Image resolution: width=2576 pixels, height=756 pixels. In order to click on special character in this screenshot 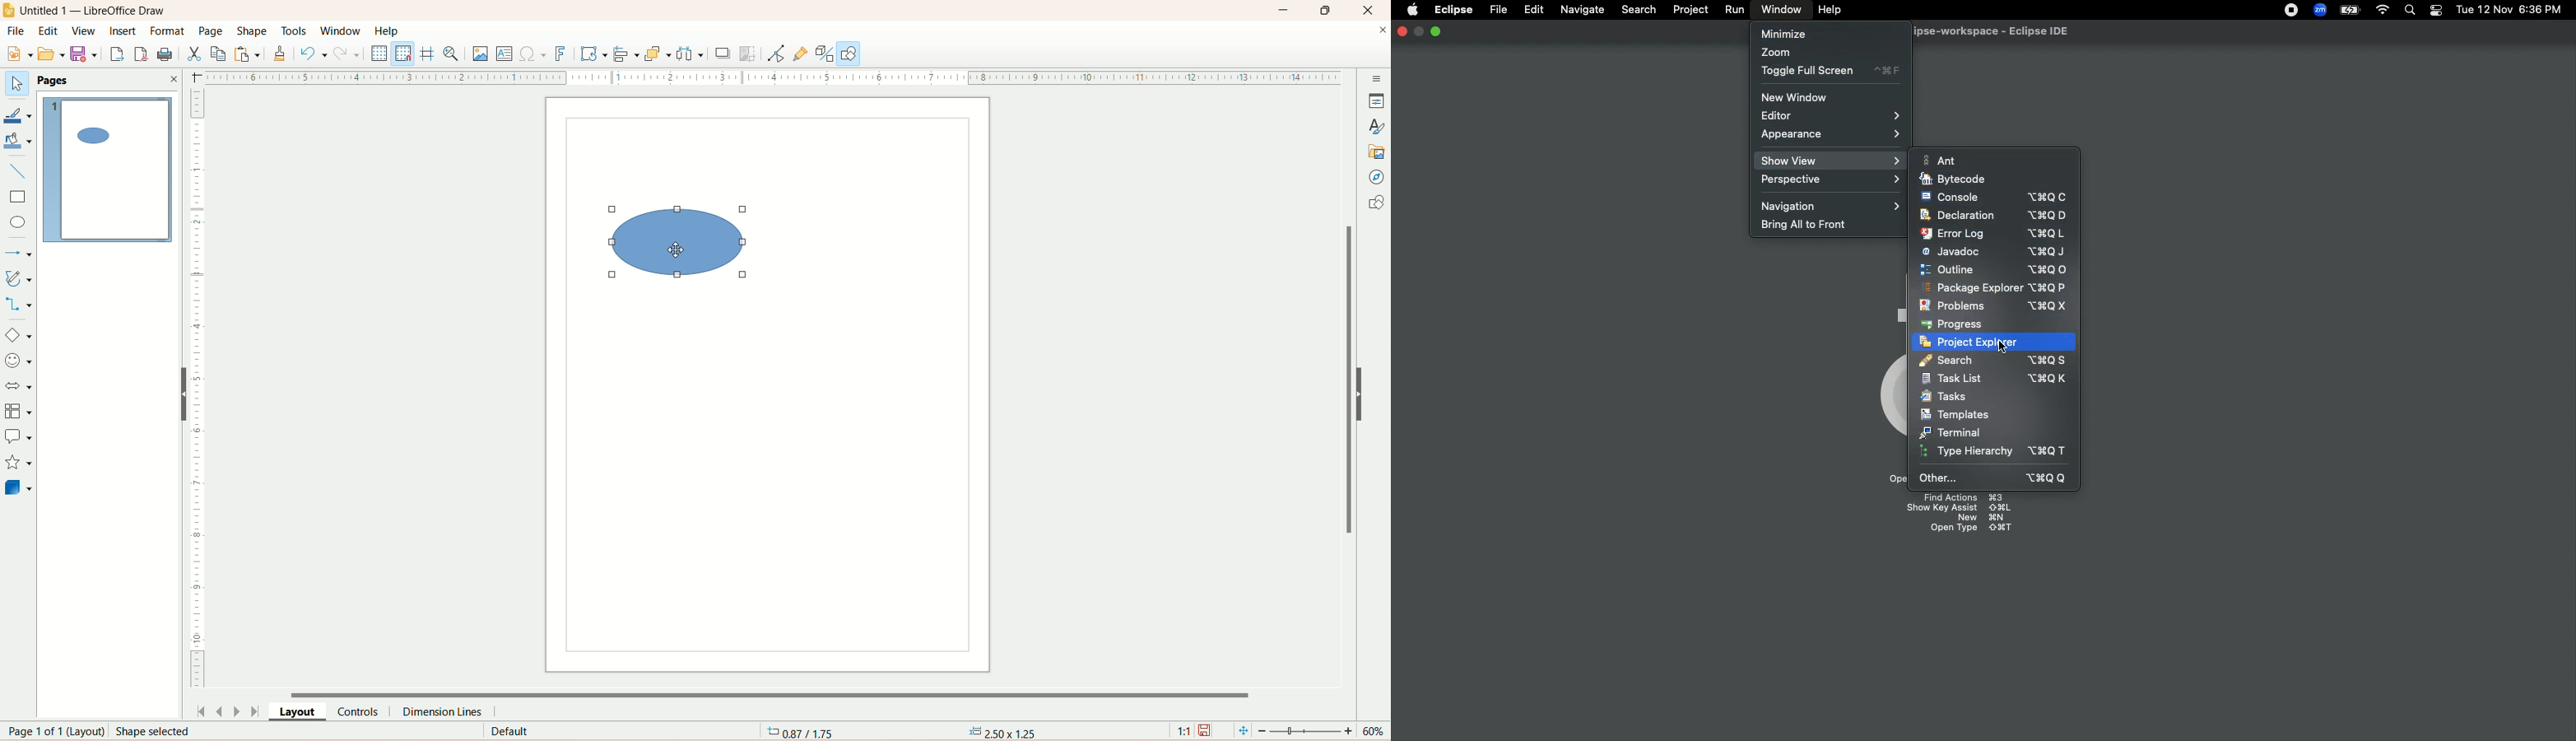, I will do `click(532, 54)`.